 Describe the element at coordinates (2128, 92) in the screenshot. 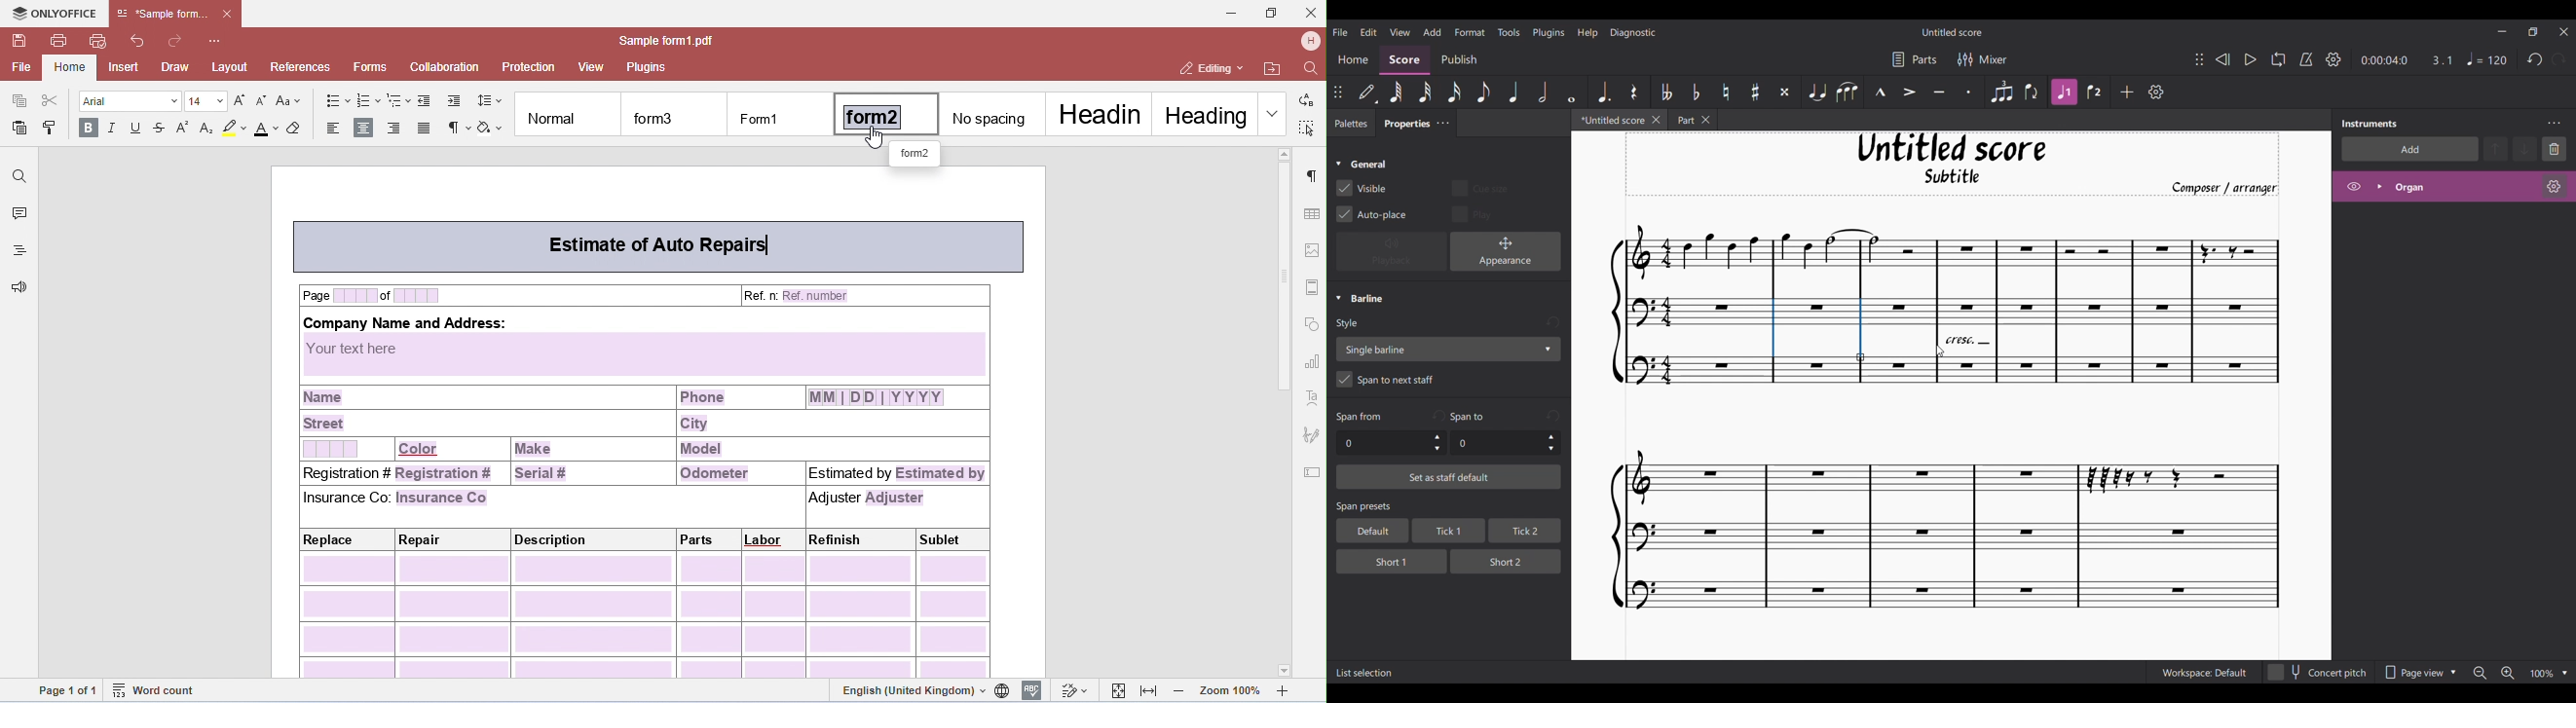

I see `Add` at that location.